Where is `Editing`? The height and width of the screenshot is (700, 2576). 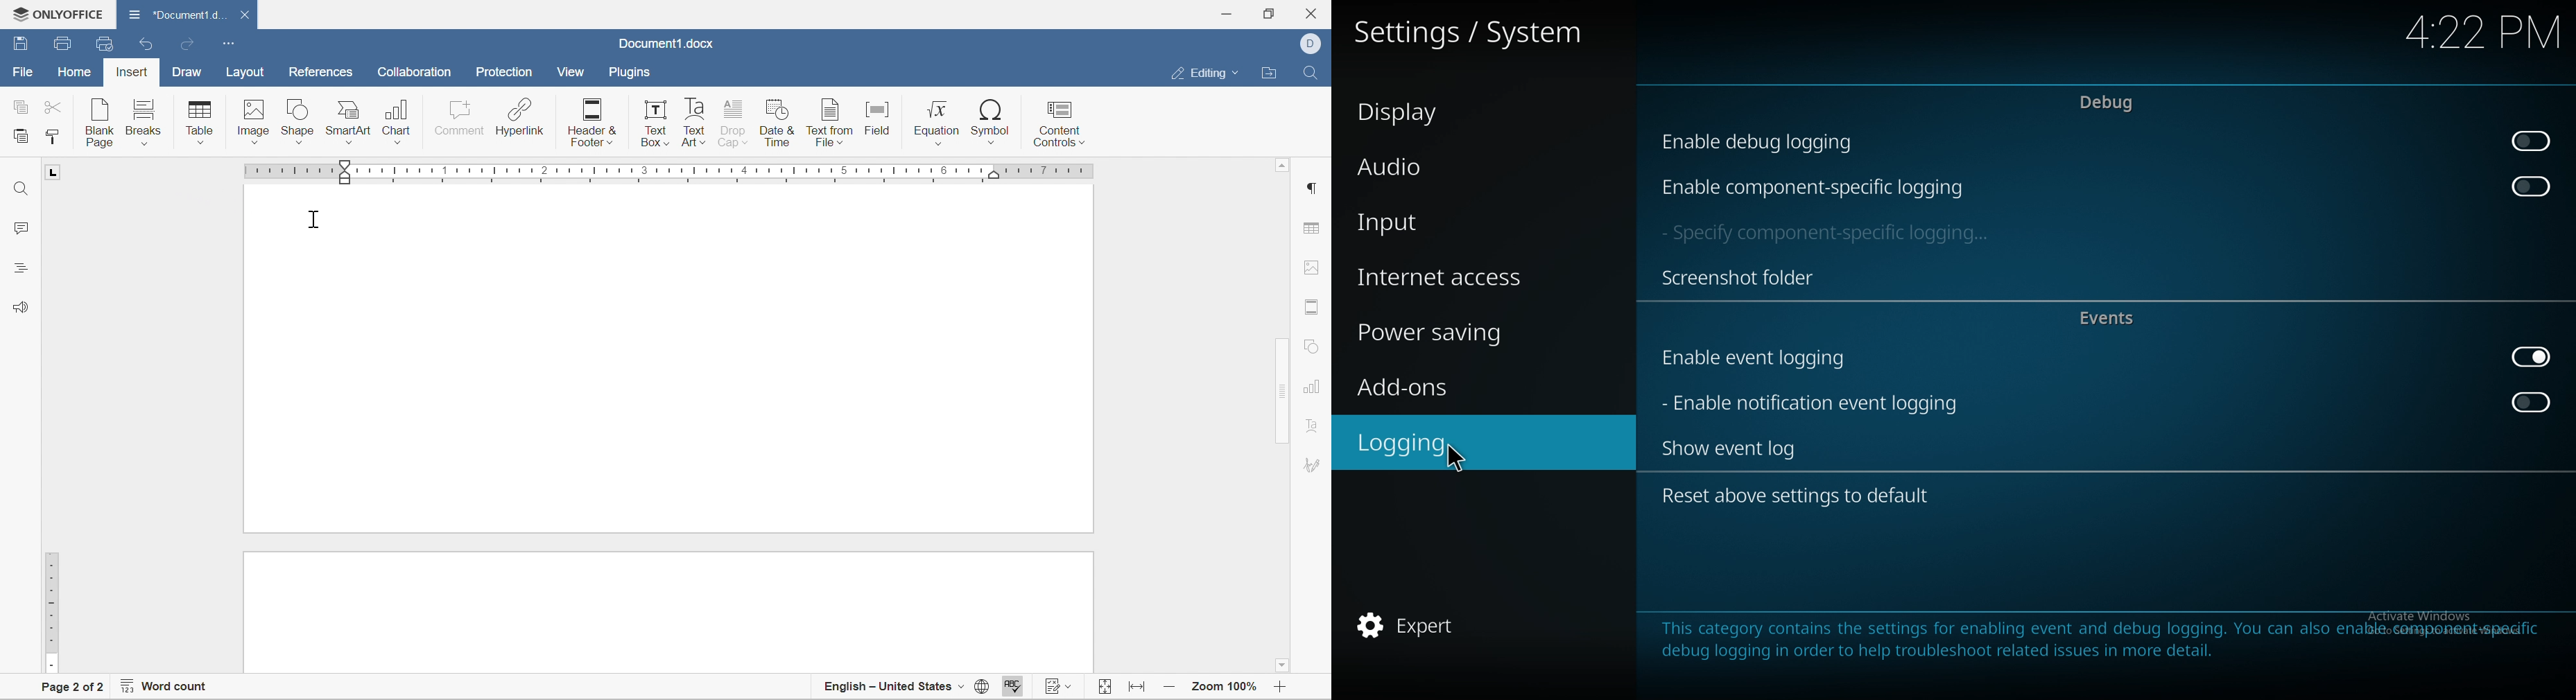 Editing is located at coordinates (1205, 73).